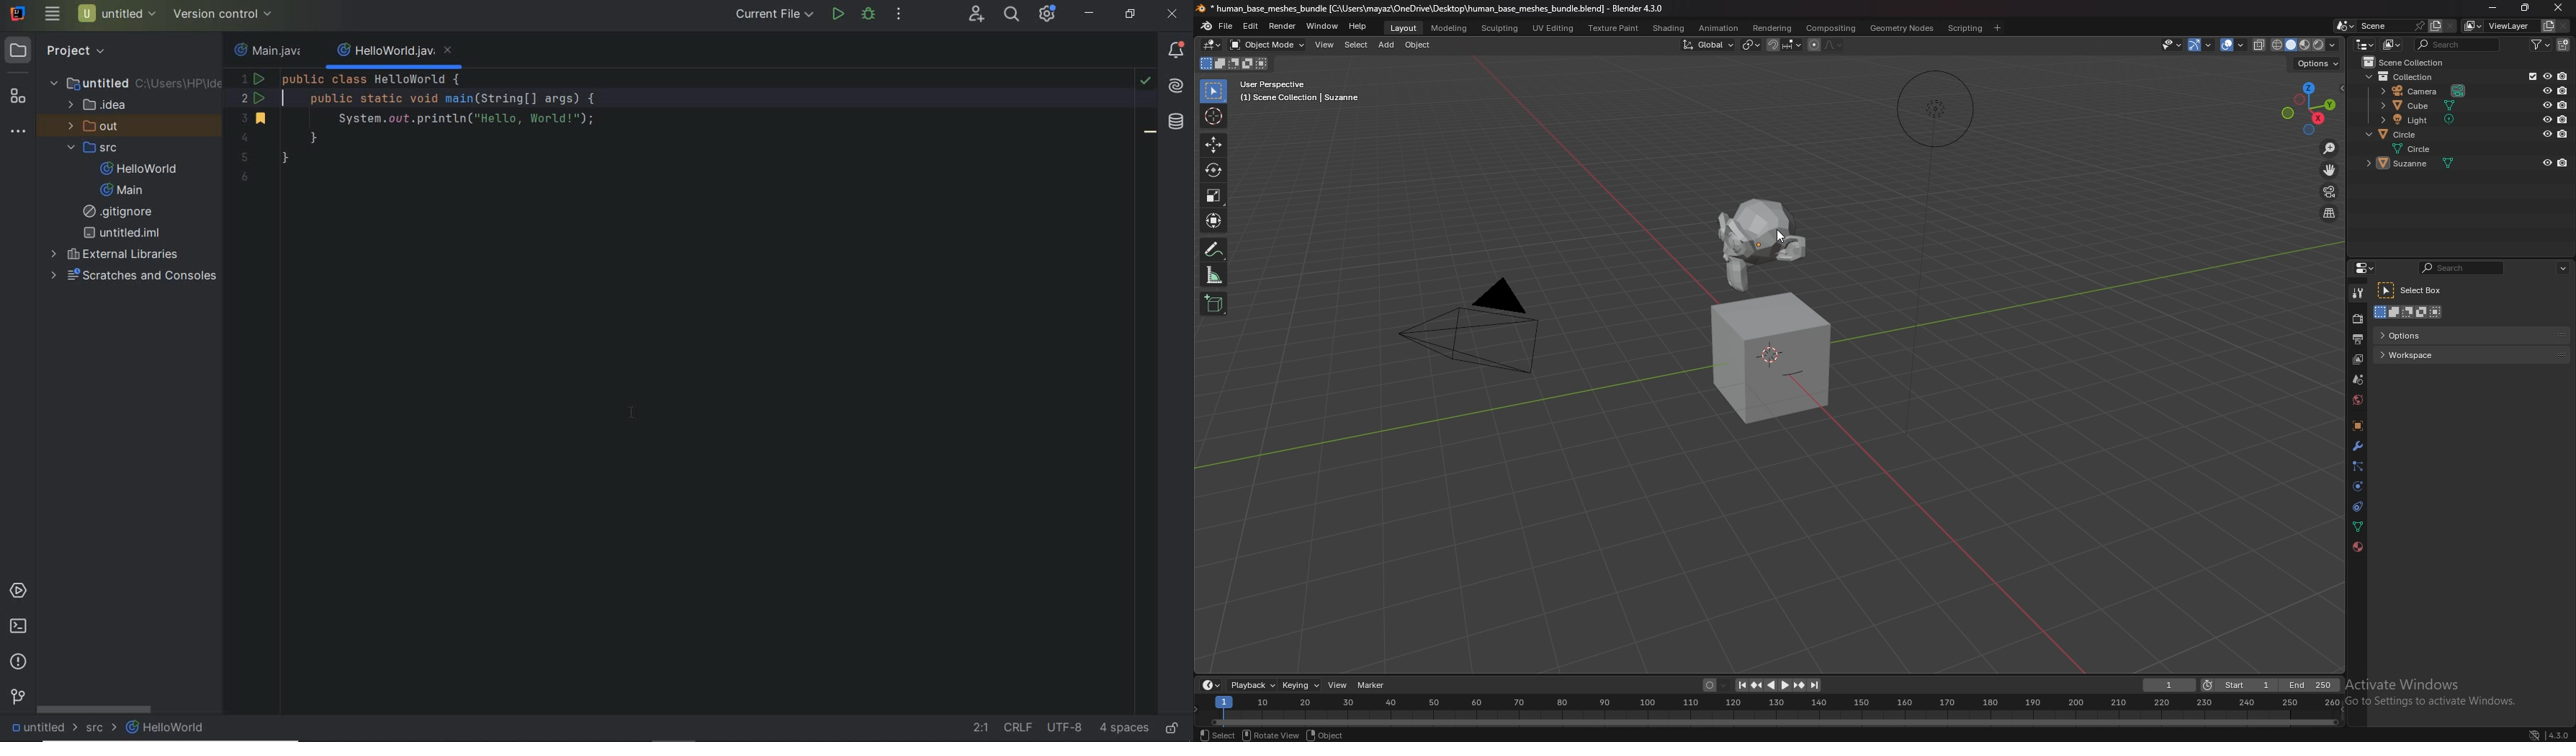 The width and height of the screenshot is (2576, 756). What do you see at coordinates (2563, 89) in the screenshot?
I see `disable in renders` at bounding box center [2563, 89].